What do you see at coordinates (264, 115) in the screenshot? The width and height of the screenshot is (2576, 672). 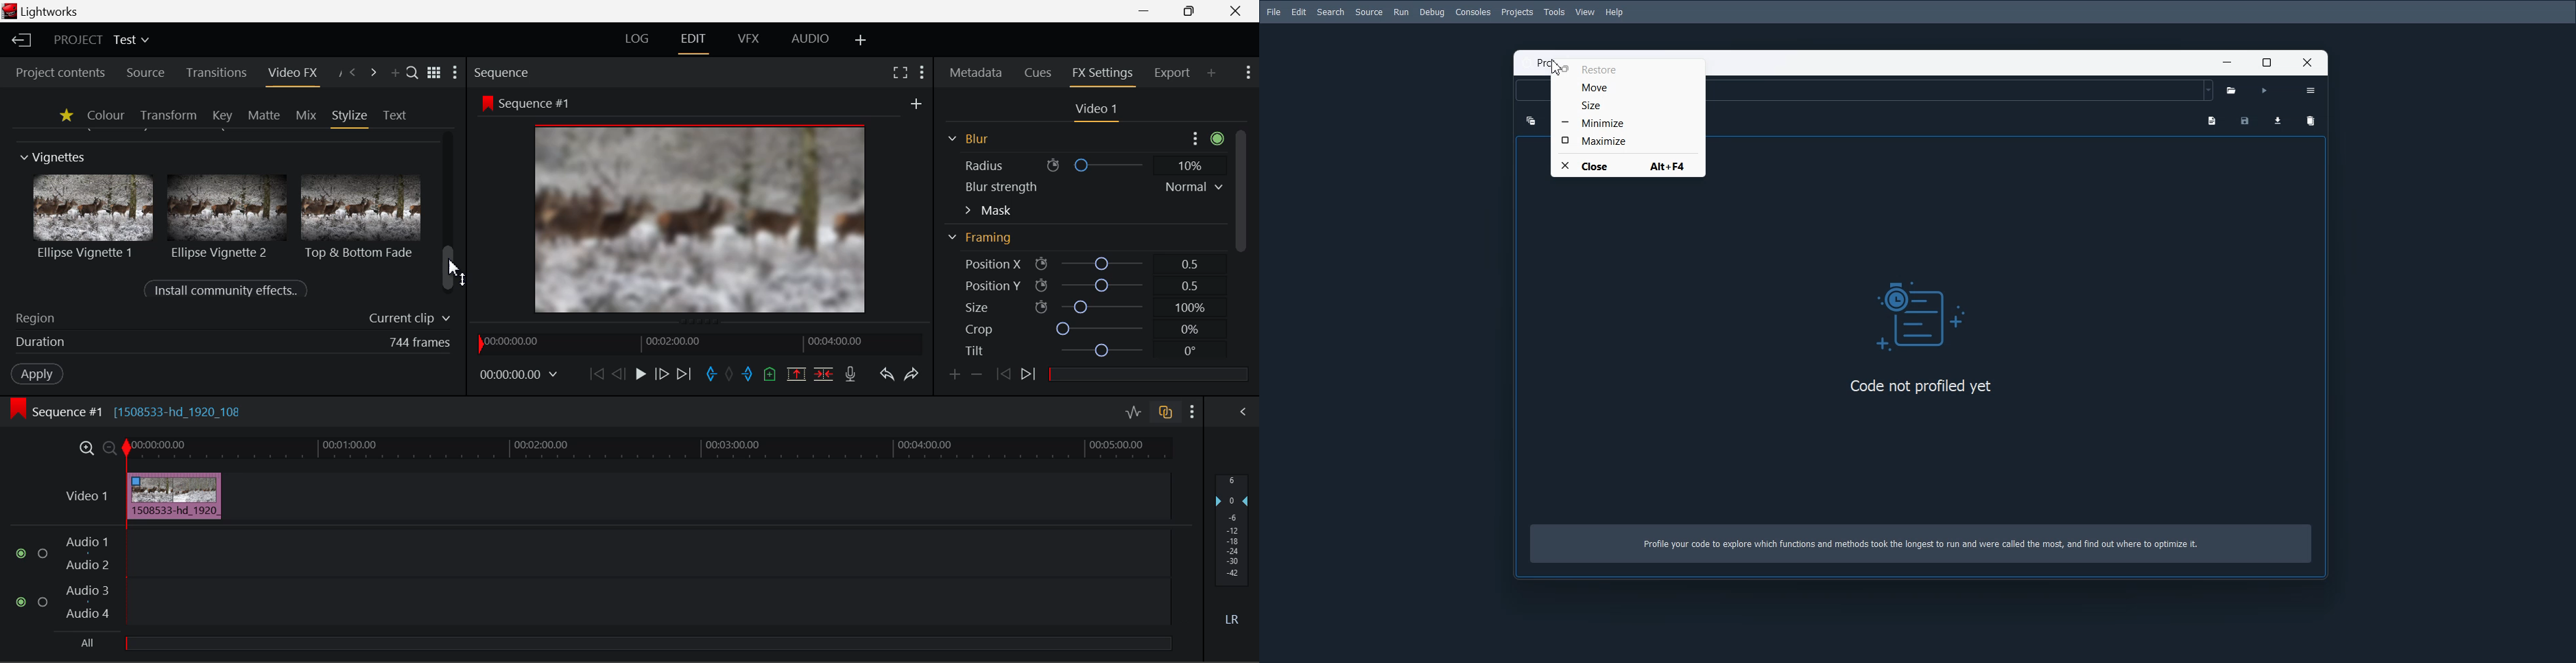 I see `Matte` at bounding box center [264, 115].